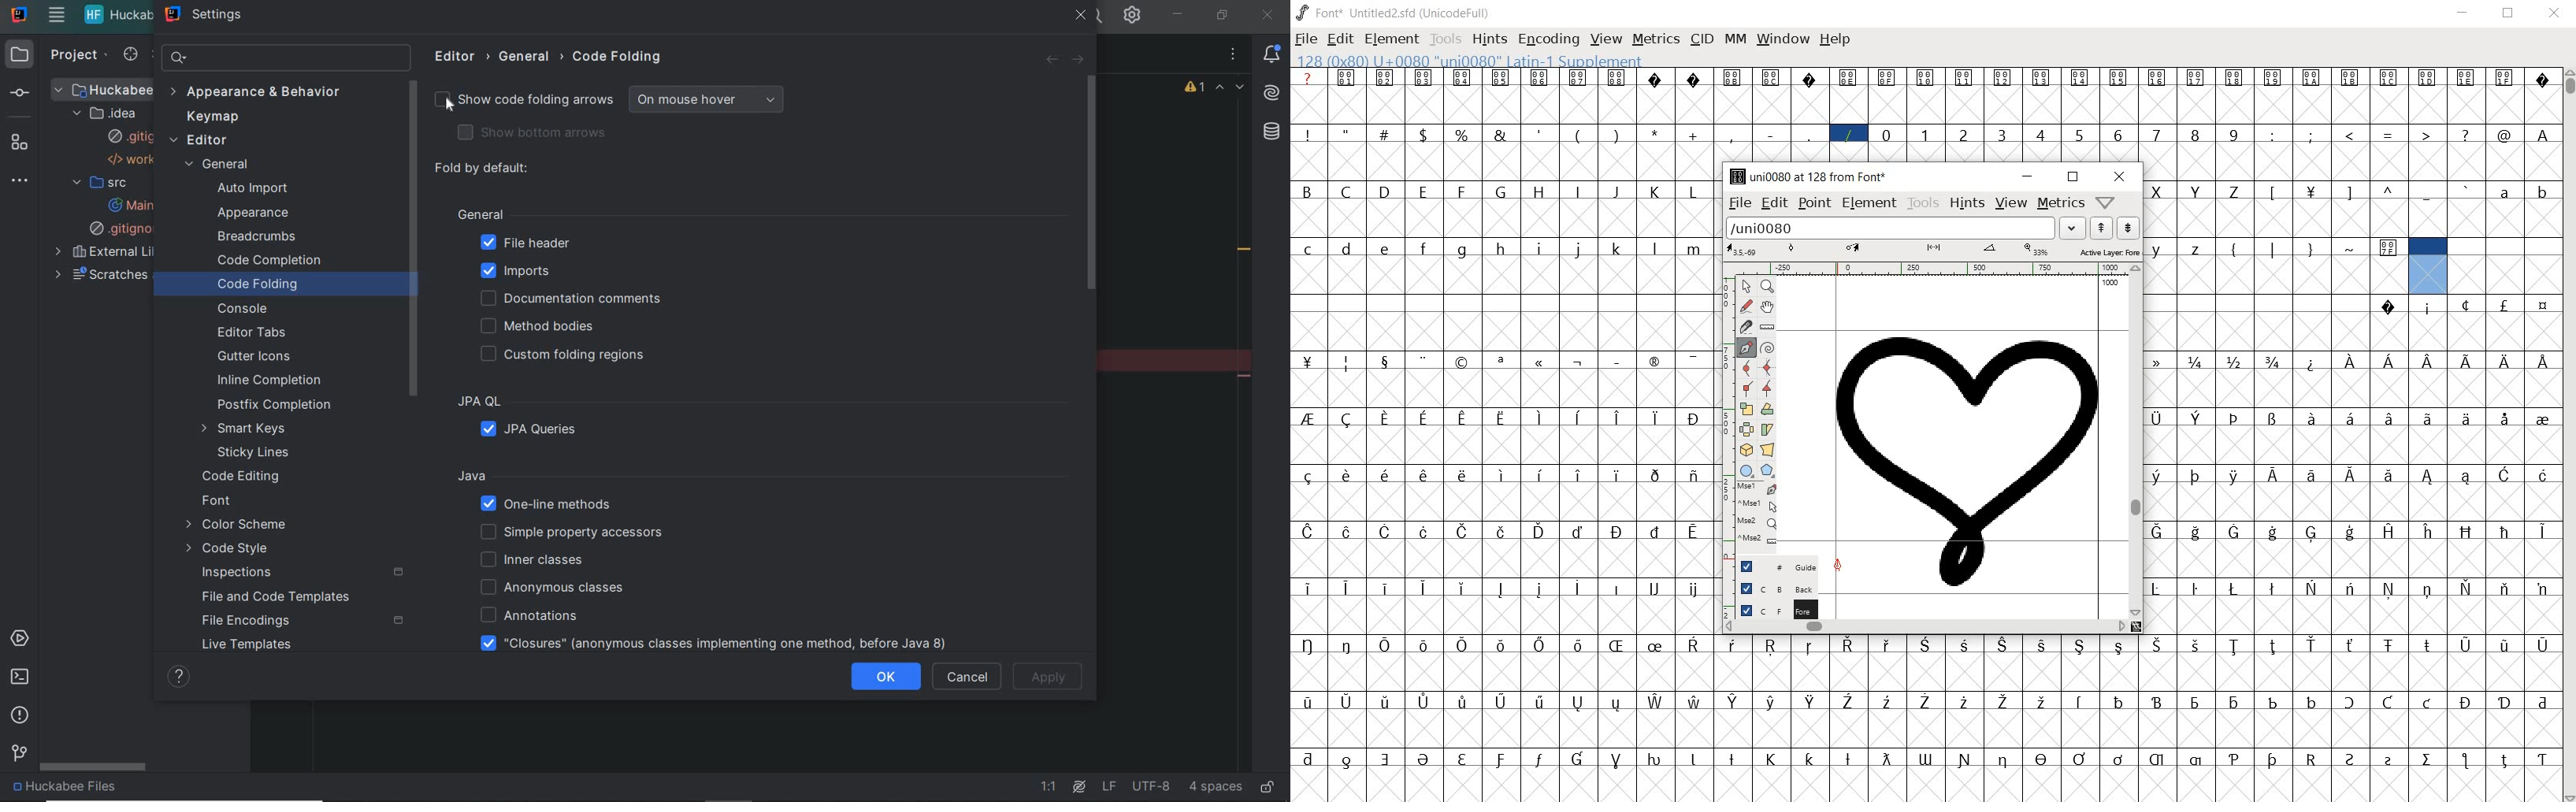  Describe the element at coordinates (2196, 533) in the screenshot. I see `glyph` at that location.